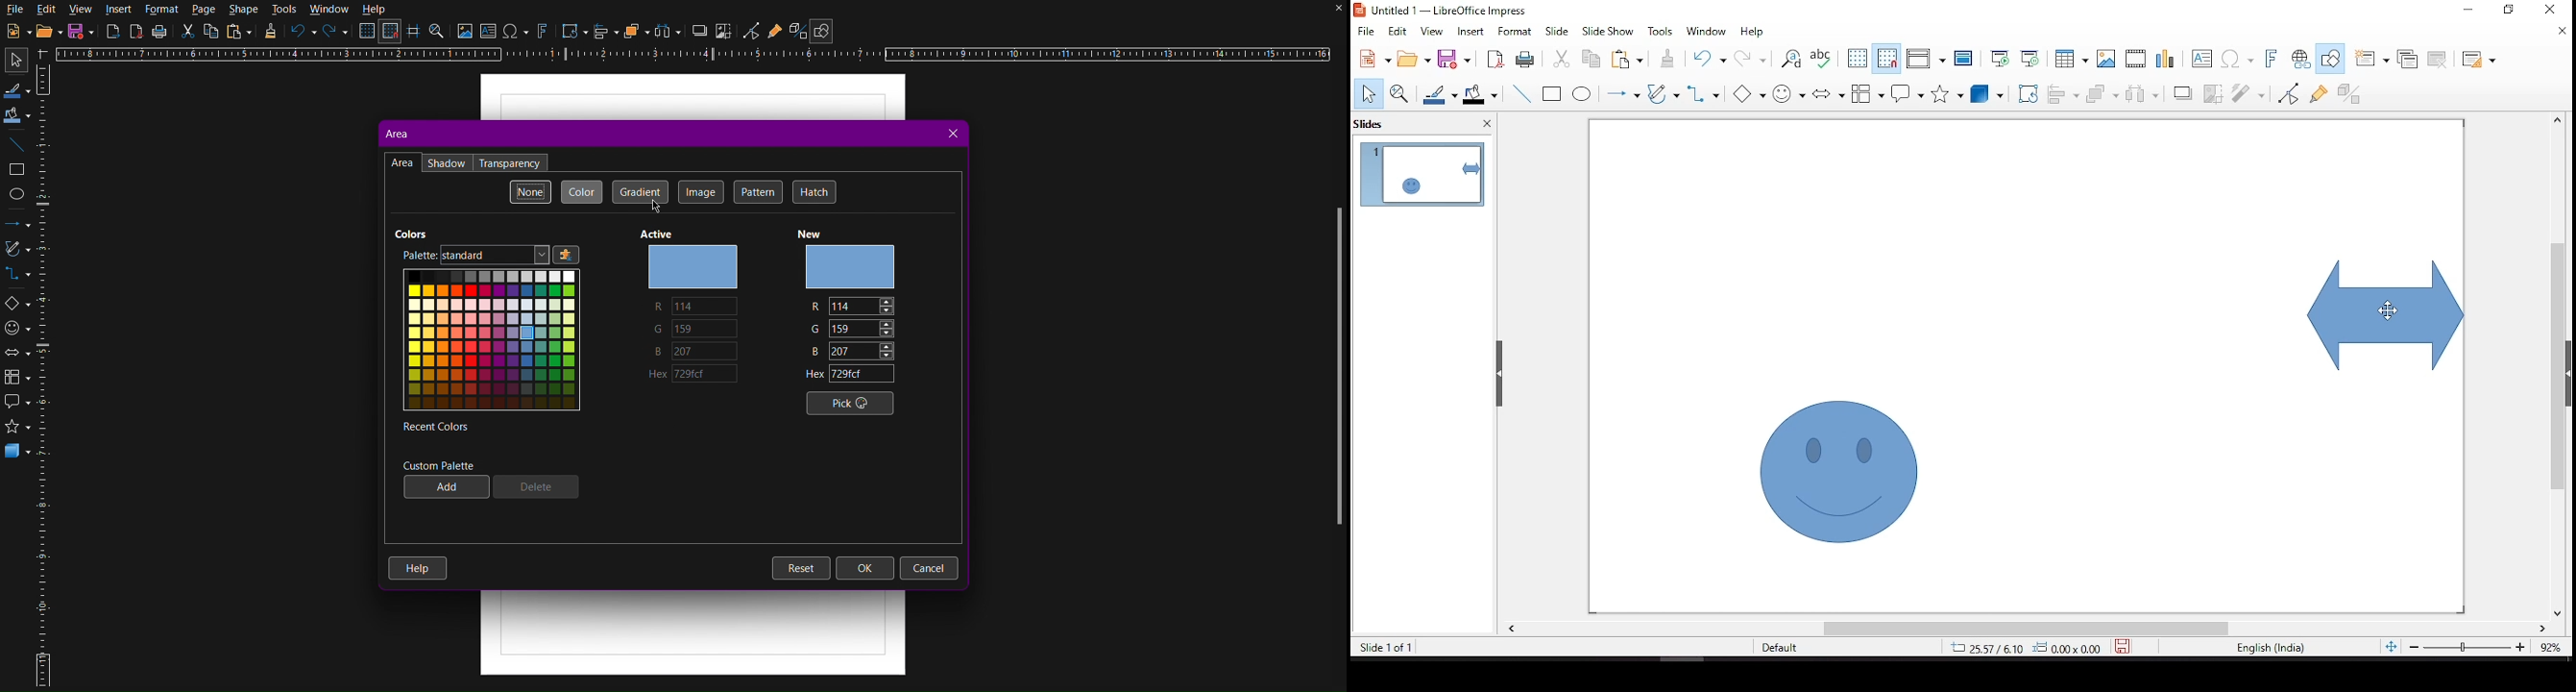 This screenshot has width=2576, height=700. Describe the element at coordinates (2290, 92) in the screenshot. I see `toggle point edit mode` at that location.